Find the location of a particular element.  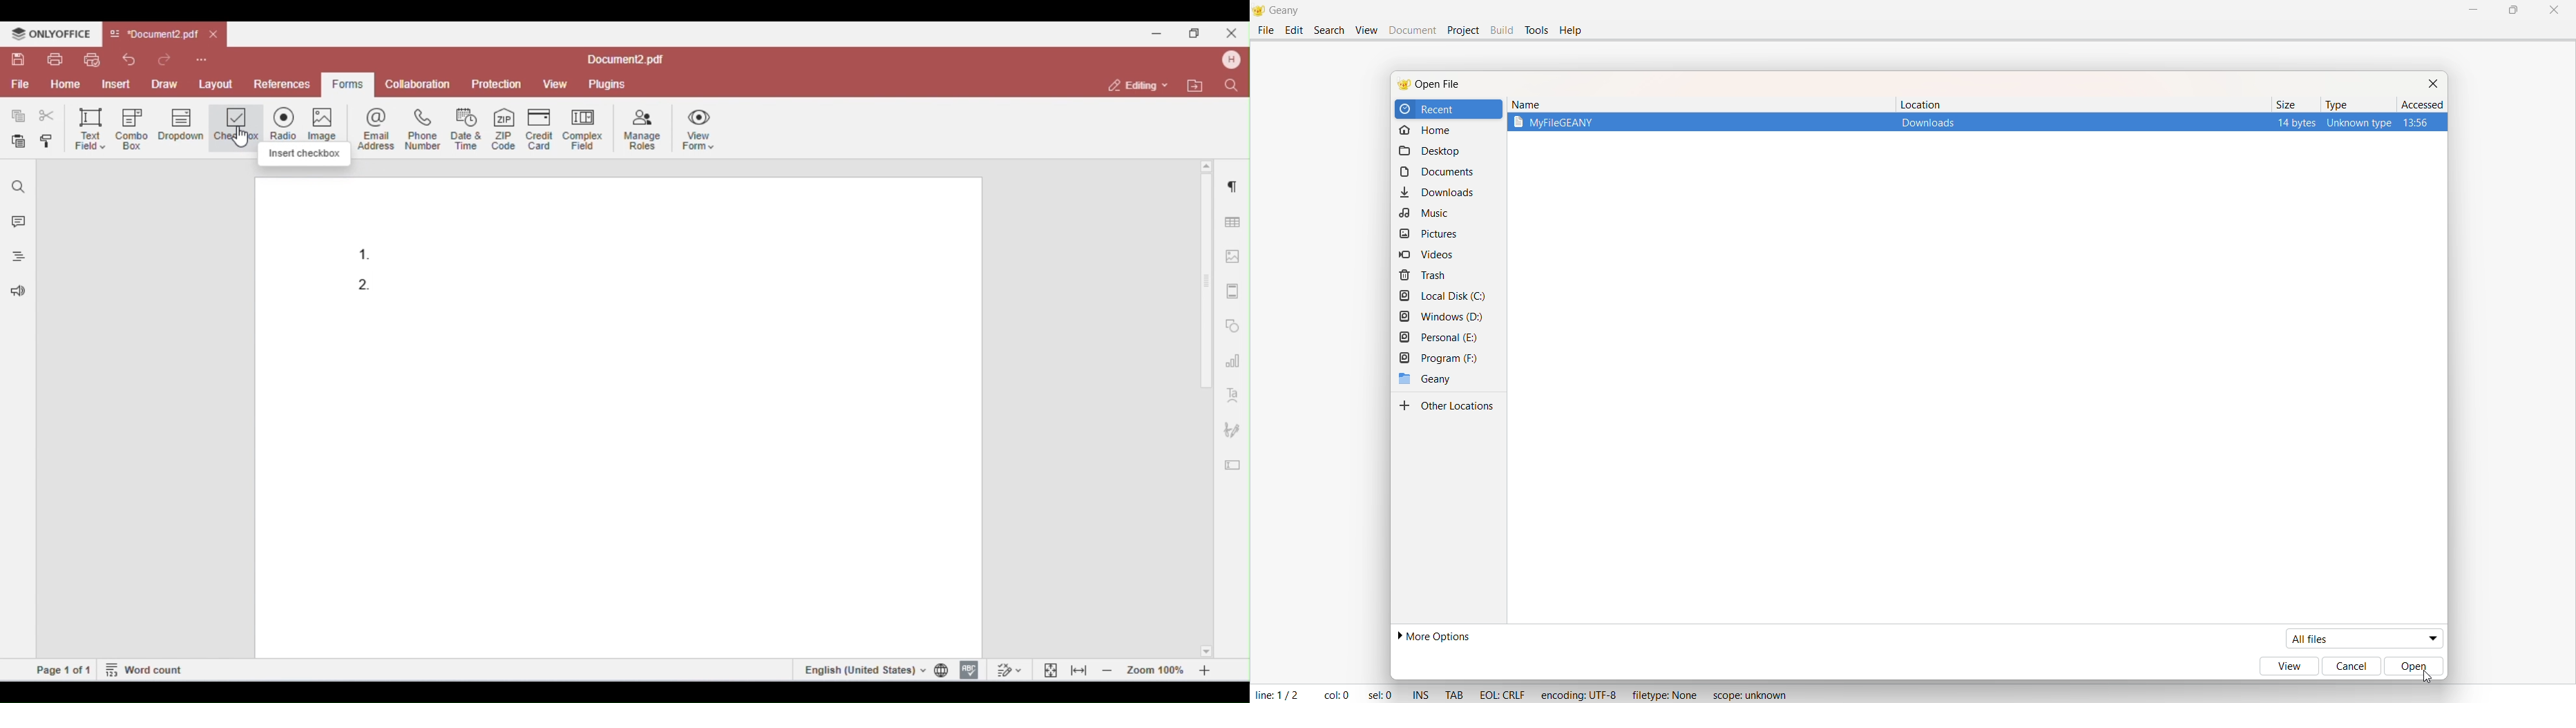

trash is located at coordinates (1421, 276).